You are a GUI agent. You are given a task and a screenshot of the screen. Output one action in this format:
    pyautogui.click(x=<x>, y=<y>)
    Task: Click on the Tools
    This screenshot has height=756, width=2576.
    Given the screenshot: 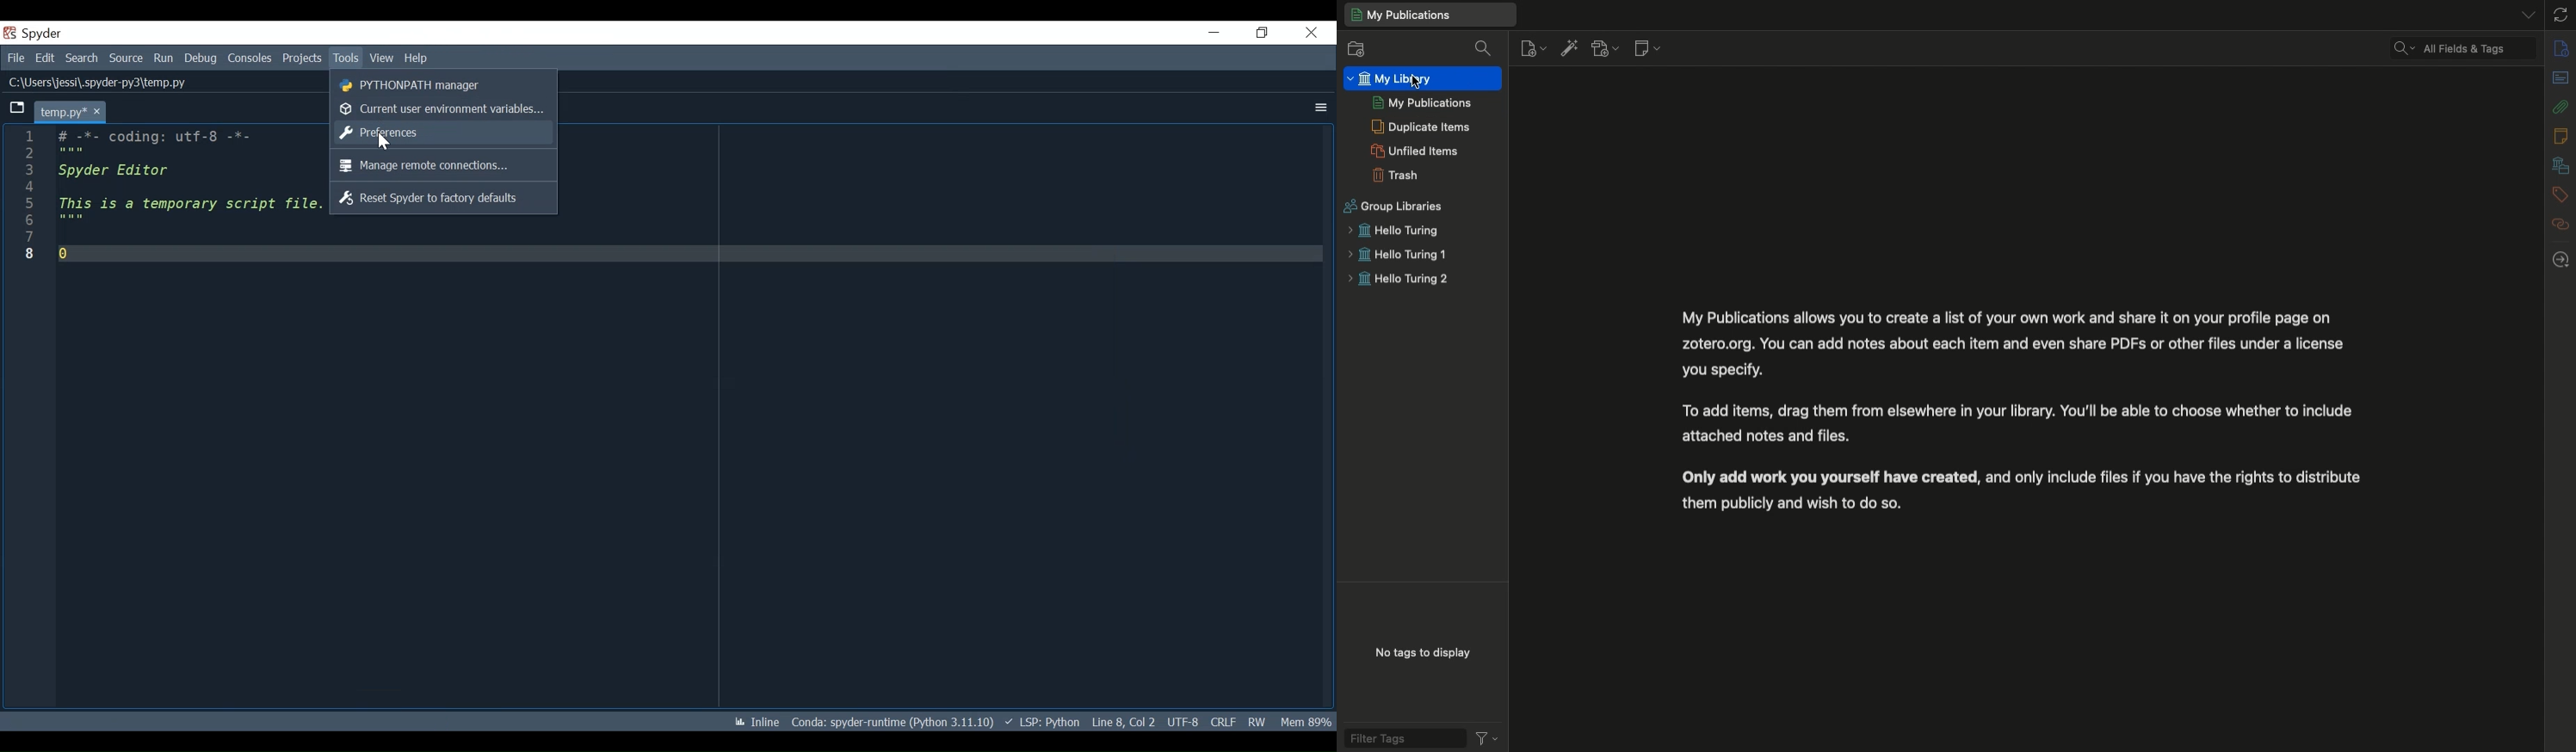 What is the action you would take?
    pyautogui.click(x=345, y=58)
    